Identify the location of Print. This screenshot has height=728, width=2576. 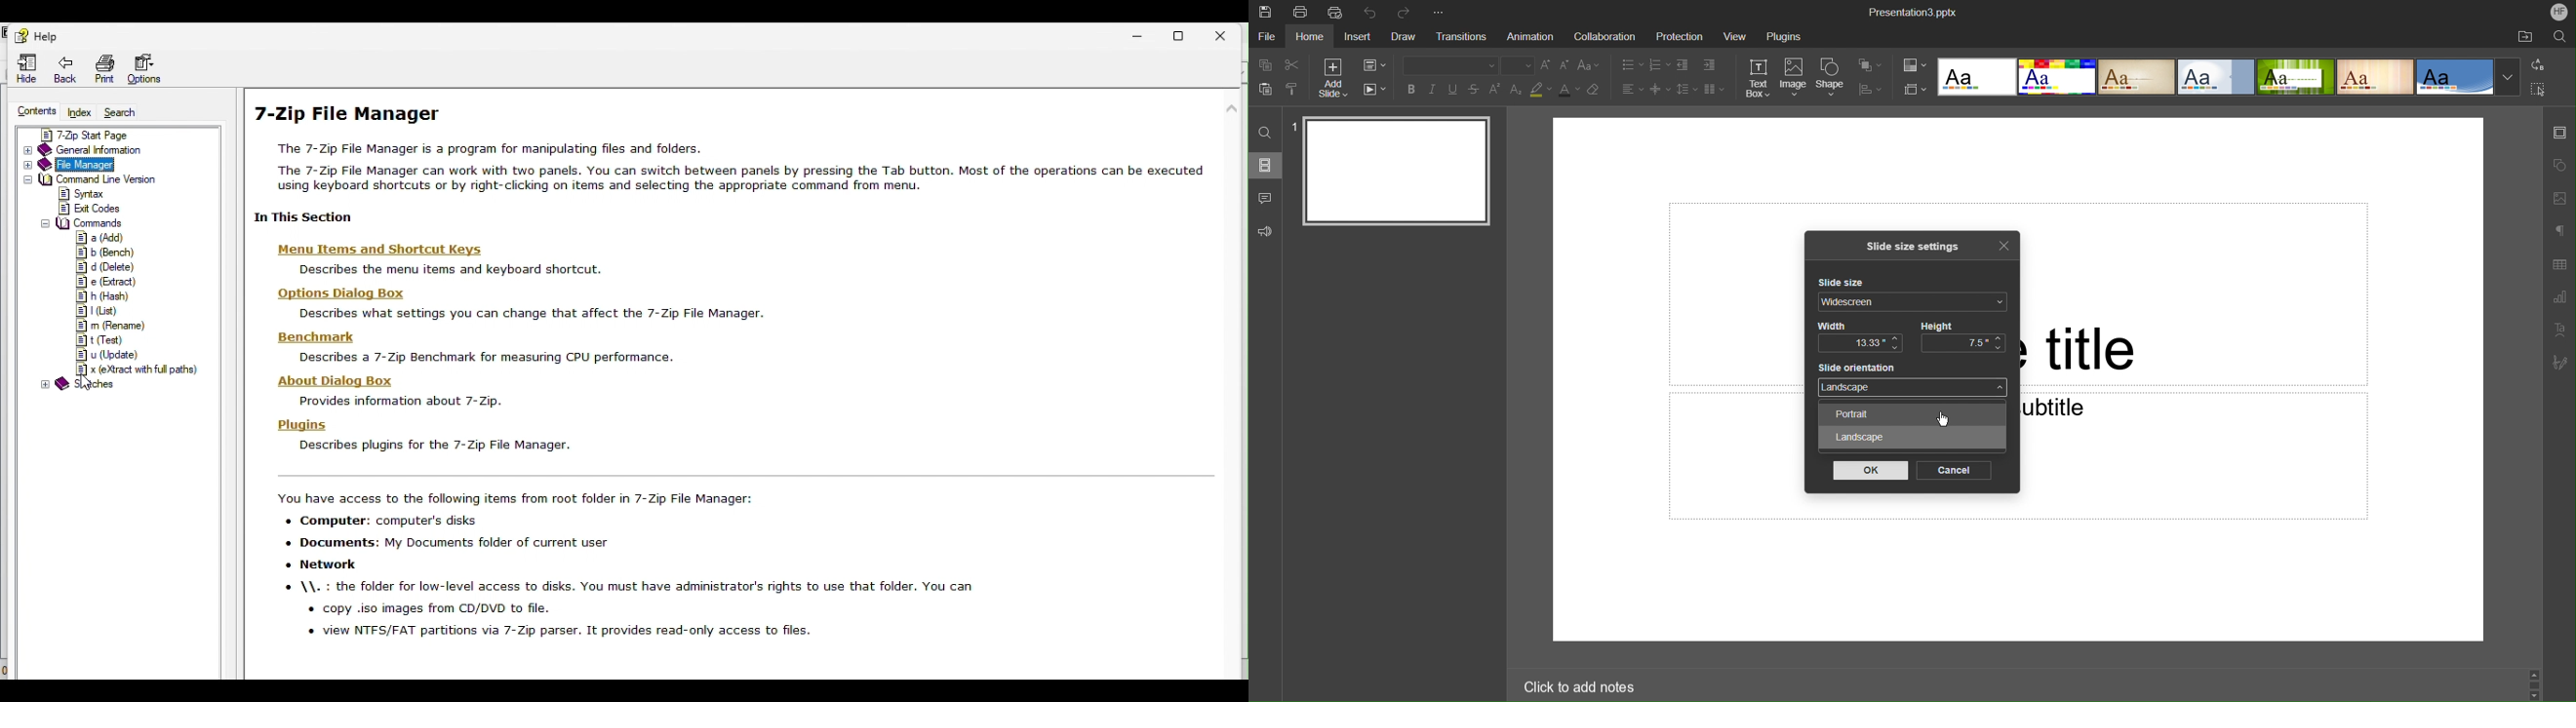
(1300, 12).